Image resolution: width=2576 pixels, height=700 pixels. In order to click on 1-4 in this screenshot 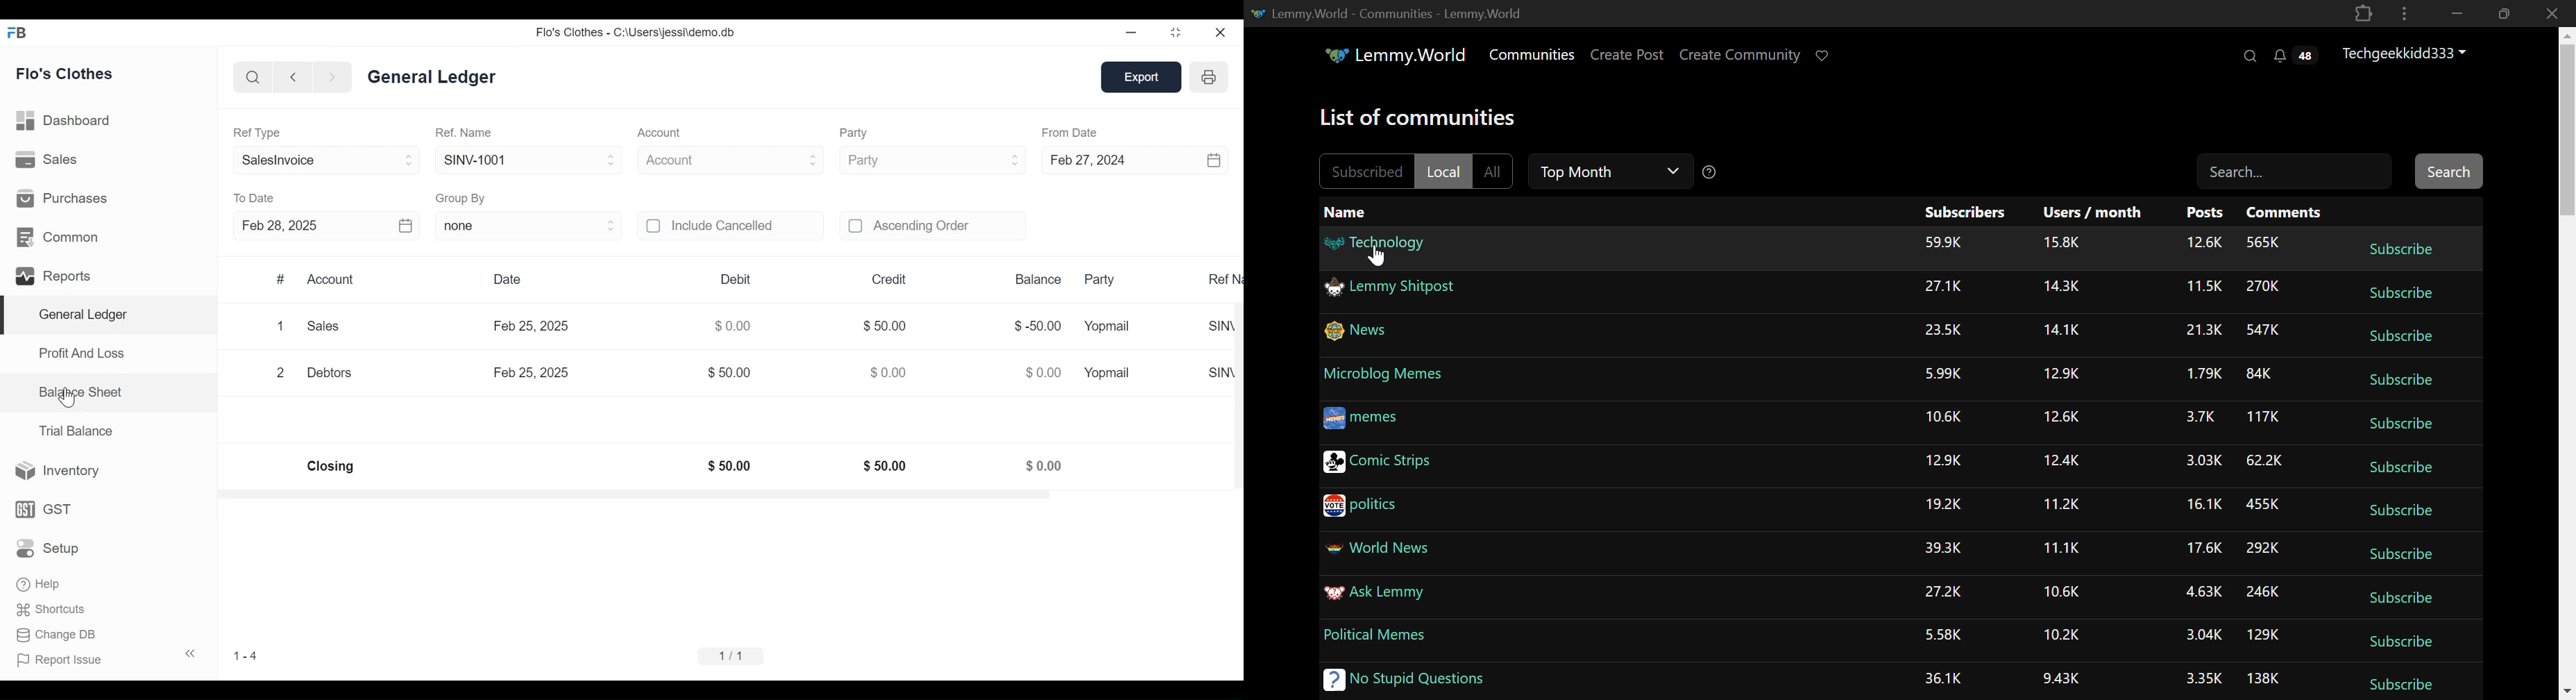, I will do `click(245, 655)`.